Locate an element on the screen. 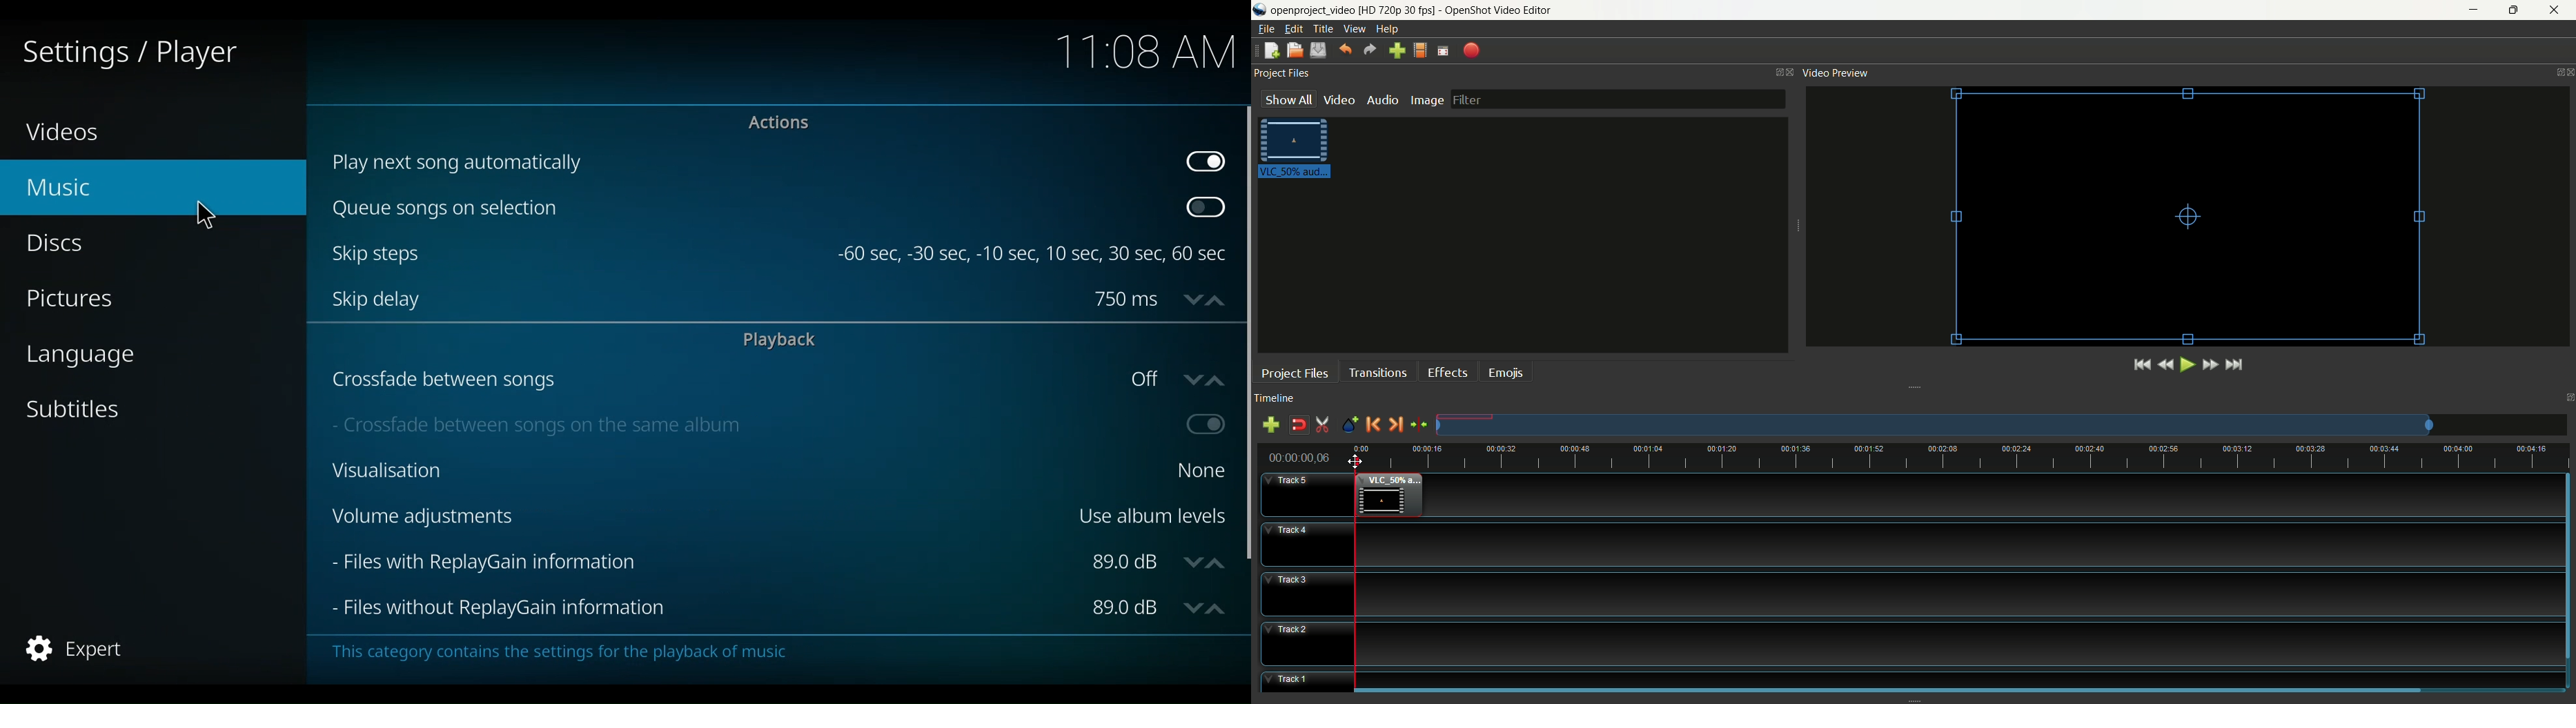 Image resolution: width=2576 pixels, height=728 pixels. up is located at coordinates (1219, 607).